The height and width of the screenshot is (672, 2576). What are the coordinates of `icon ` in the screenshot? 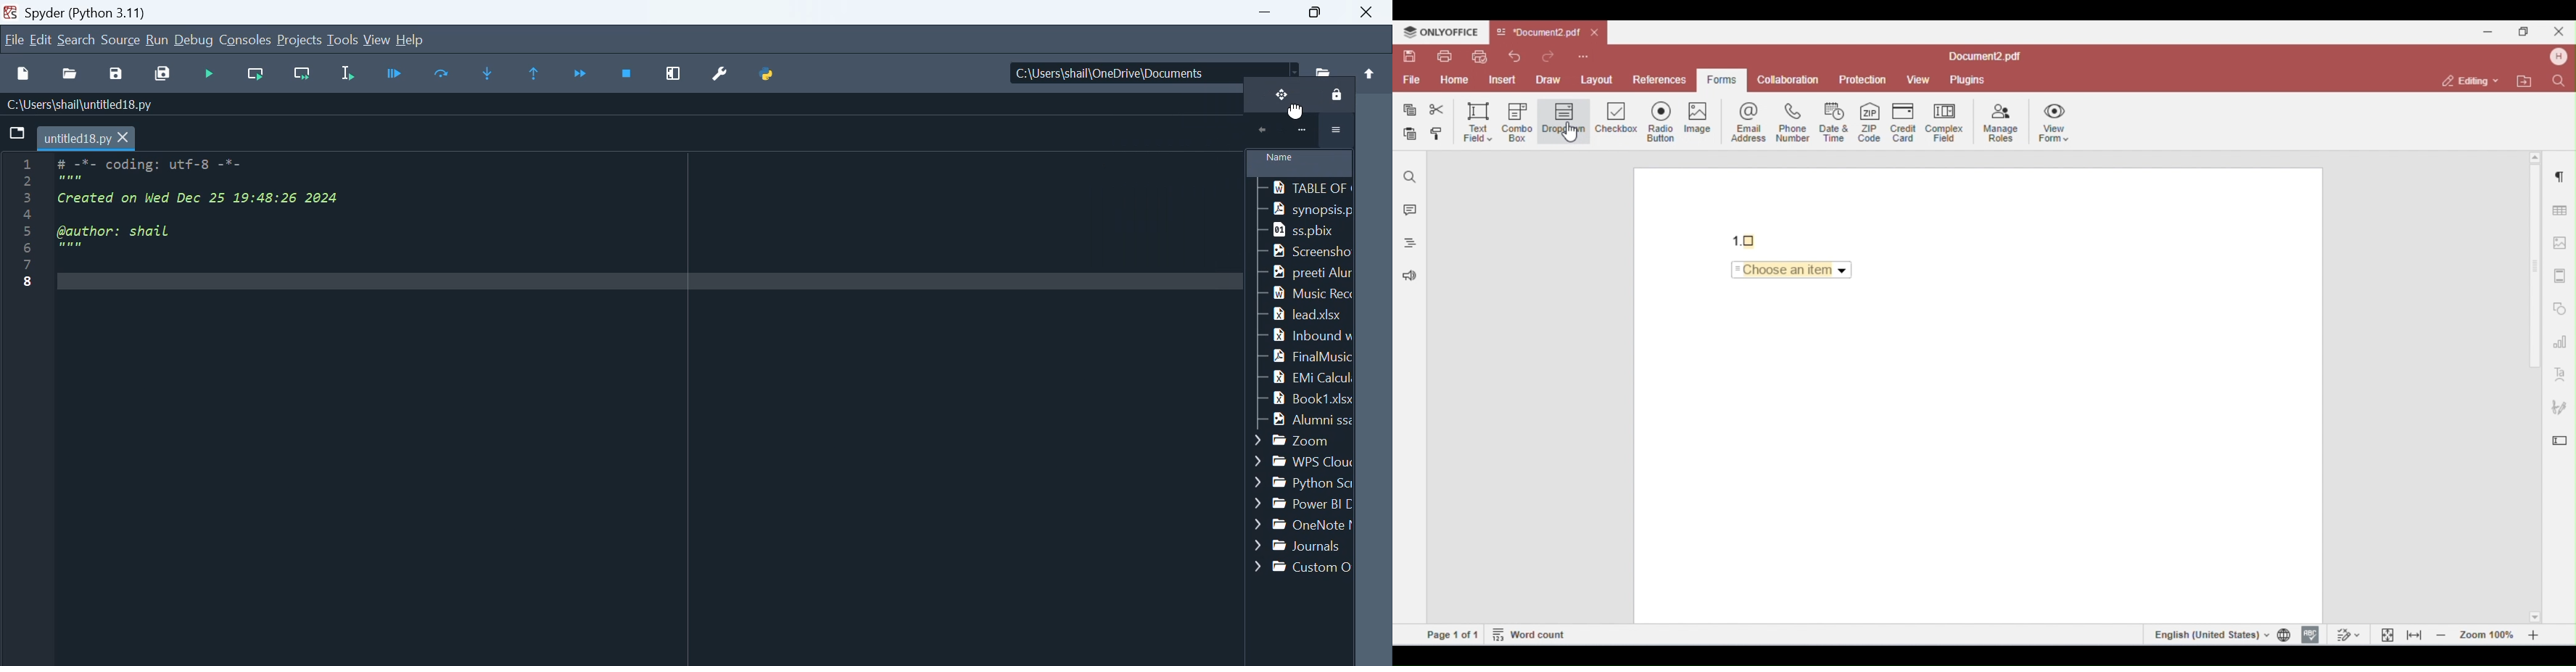 It's located at (1258, 131).